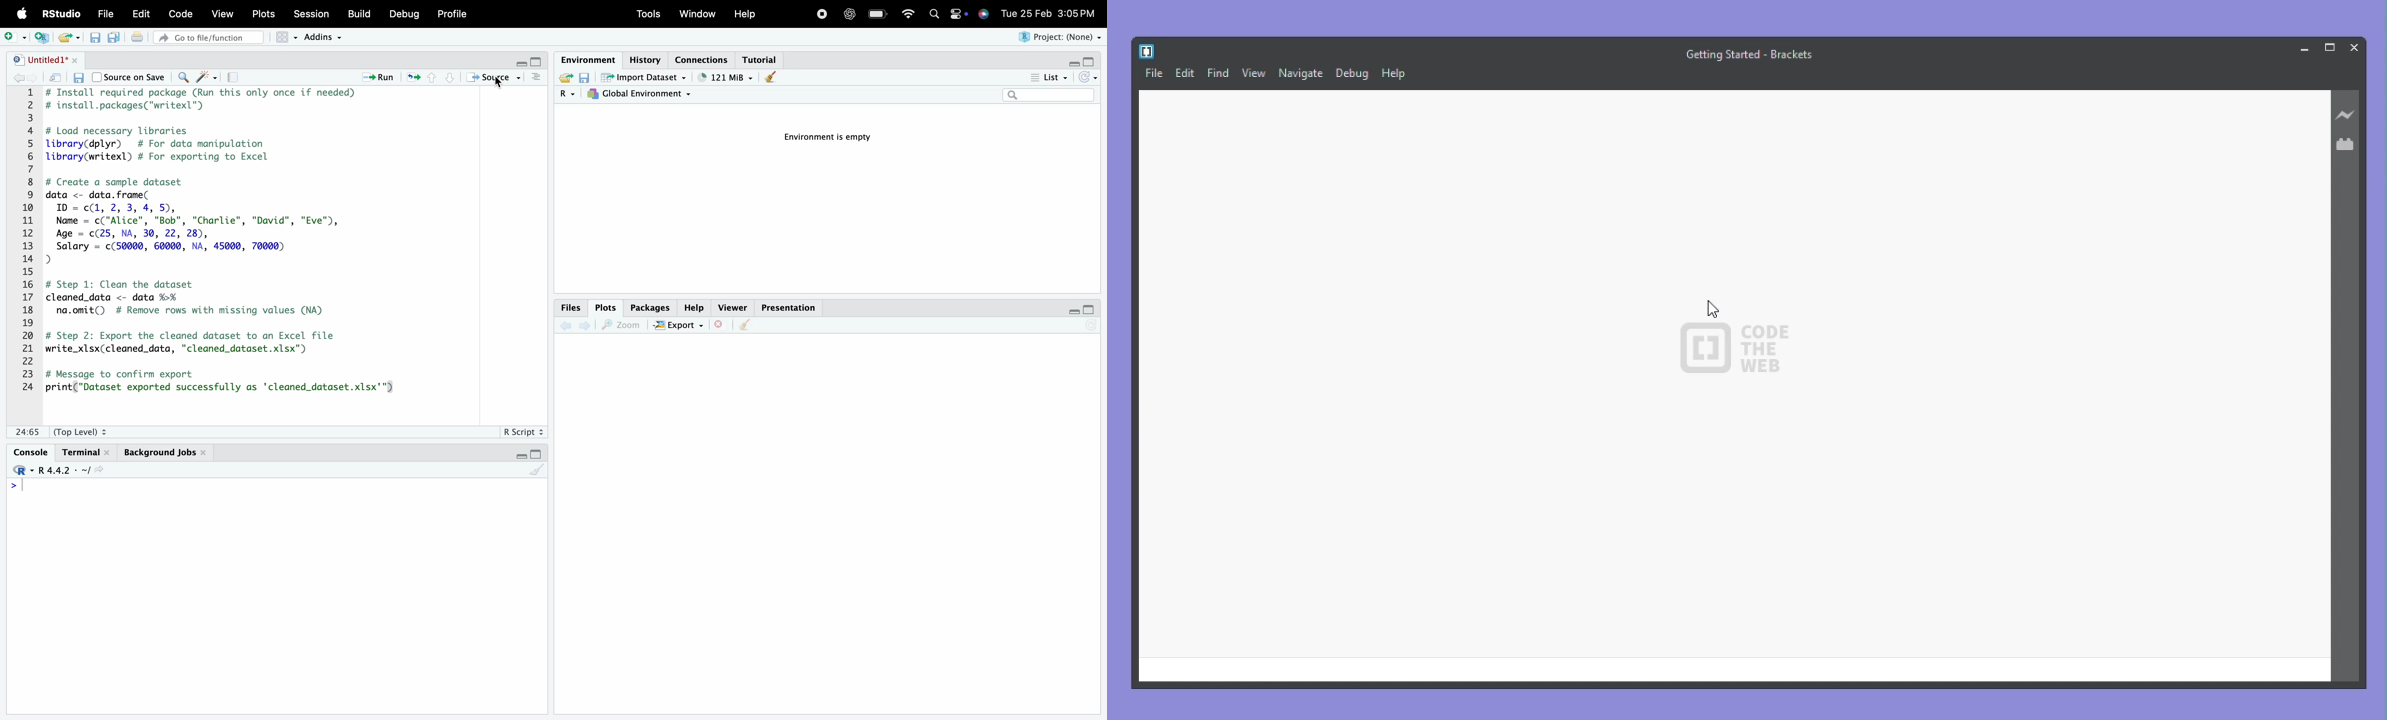  What do you see at coordinates (1050, 78) in the screenshot?
I see `List` at bounding box center [1050, 78].